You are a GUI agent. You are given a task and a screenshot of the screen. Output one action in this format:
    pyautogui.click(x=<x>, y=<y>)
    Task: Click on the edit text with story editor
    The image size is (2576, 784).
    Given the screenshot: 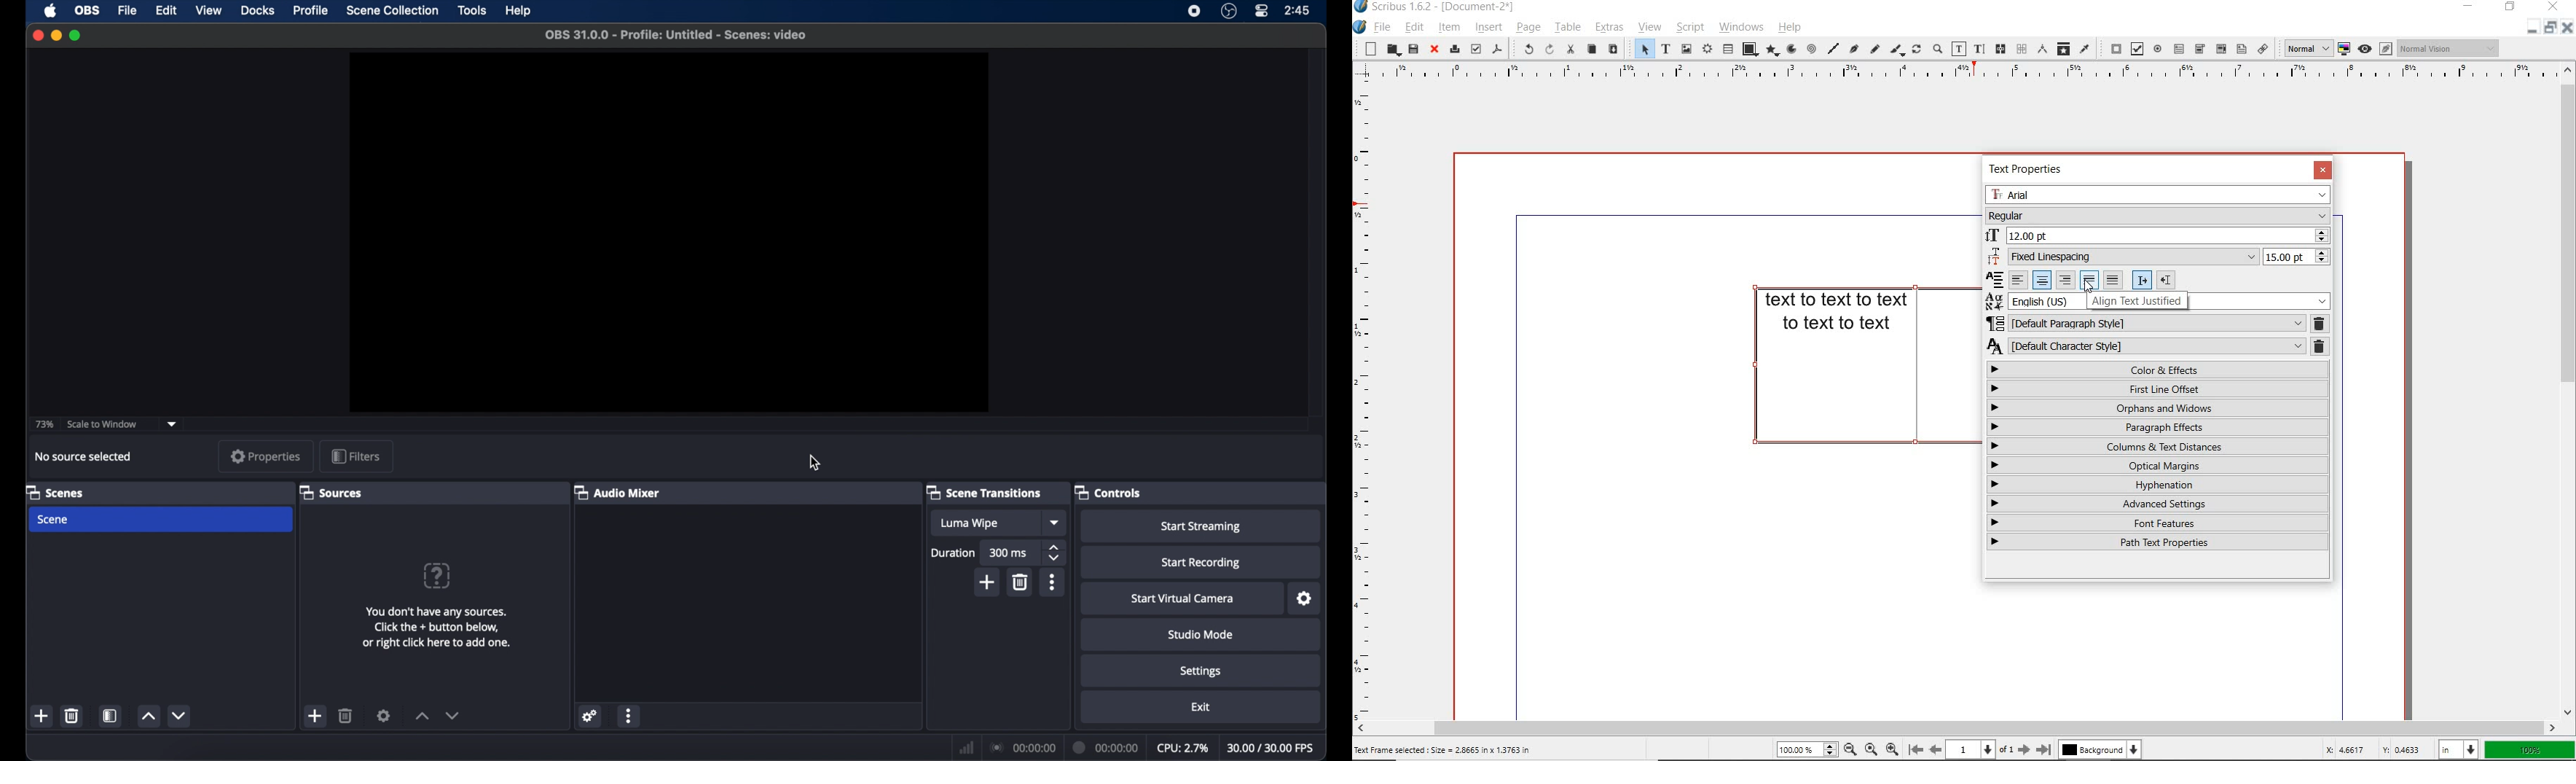 What is the action you would take?
    pyautogui.click(x=1979, y=50)
    